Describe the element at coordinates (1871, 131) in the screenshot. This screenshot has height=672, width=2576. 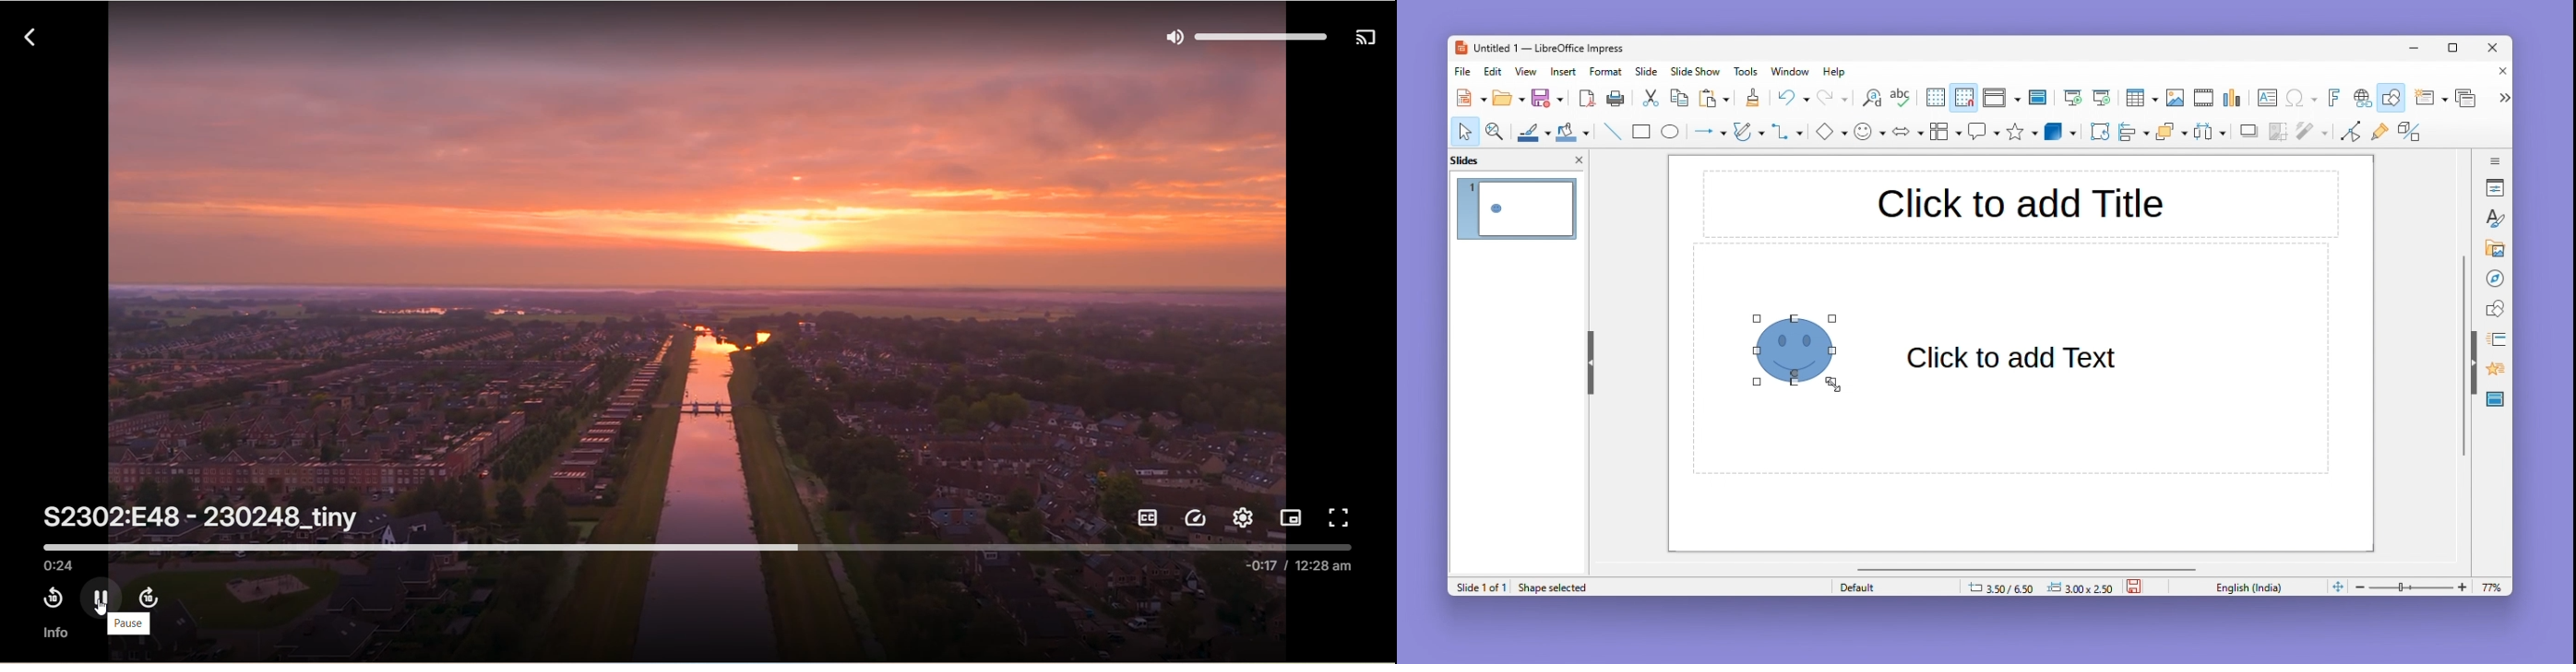
I see `Symbol` at that location.